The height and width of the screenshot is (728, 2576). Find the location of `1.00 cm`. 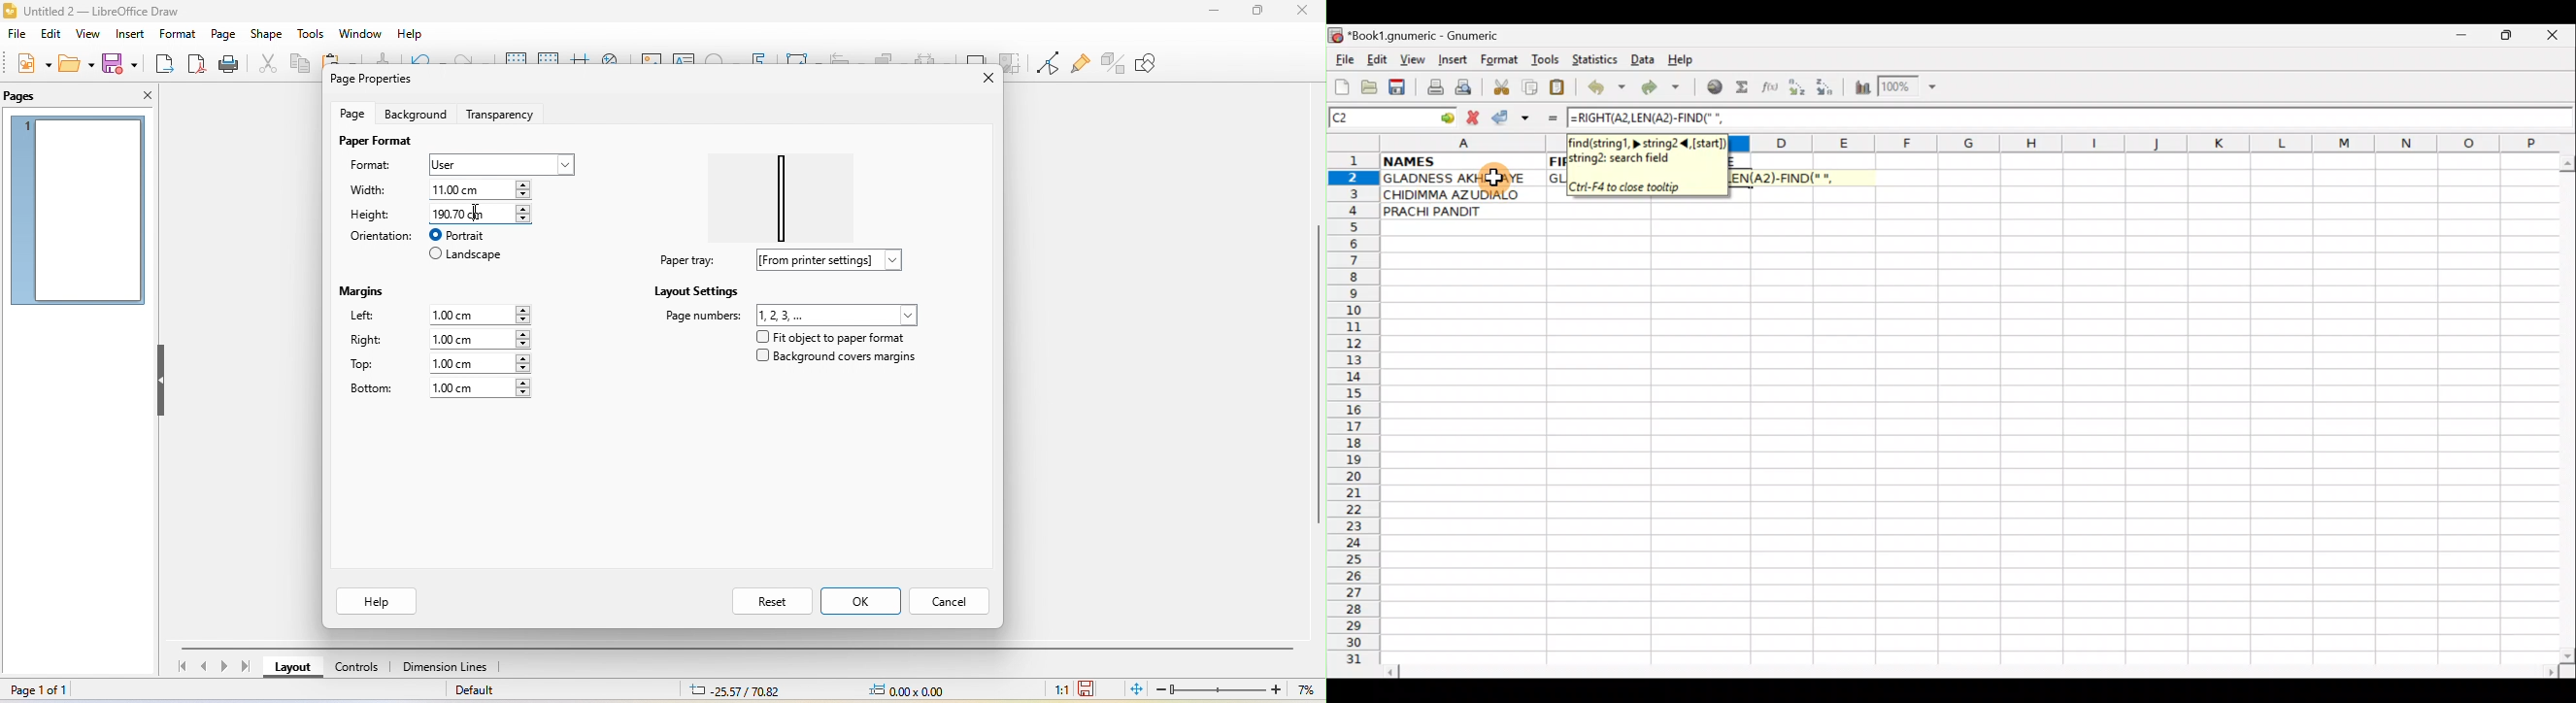

1.00 cm is located at coordinates (480, 363).